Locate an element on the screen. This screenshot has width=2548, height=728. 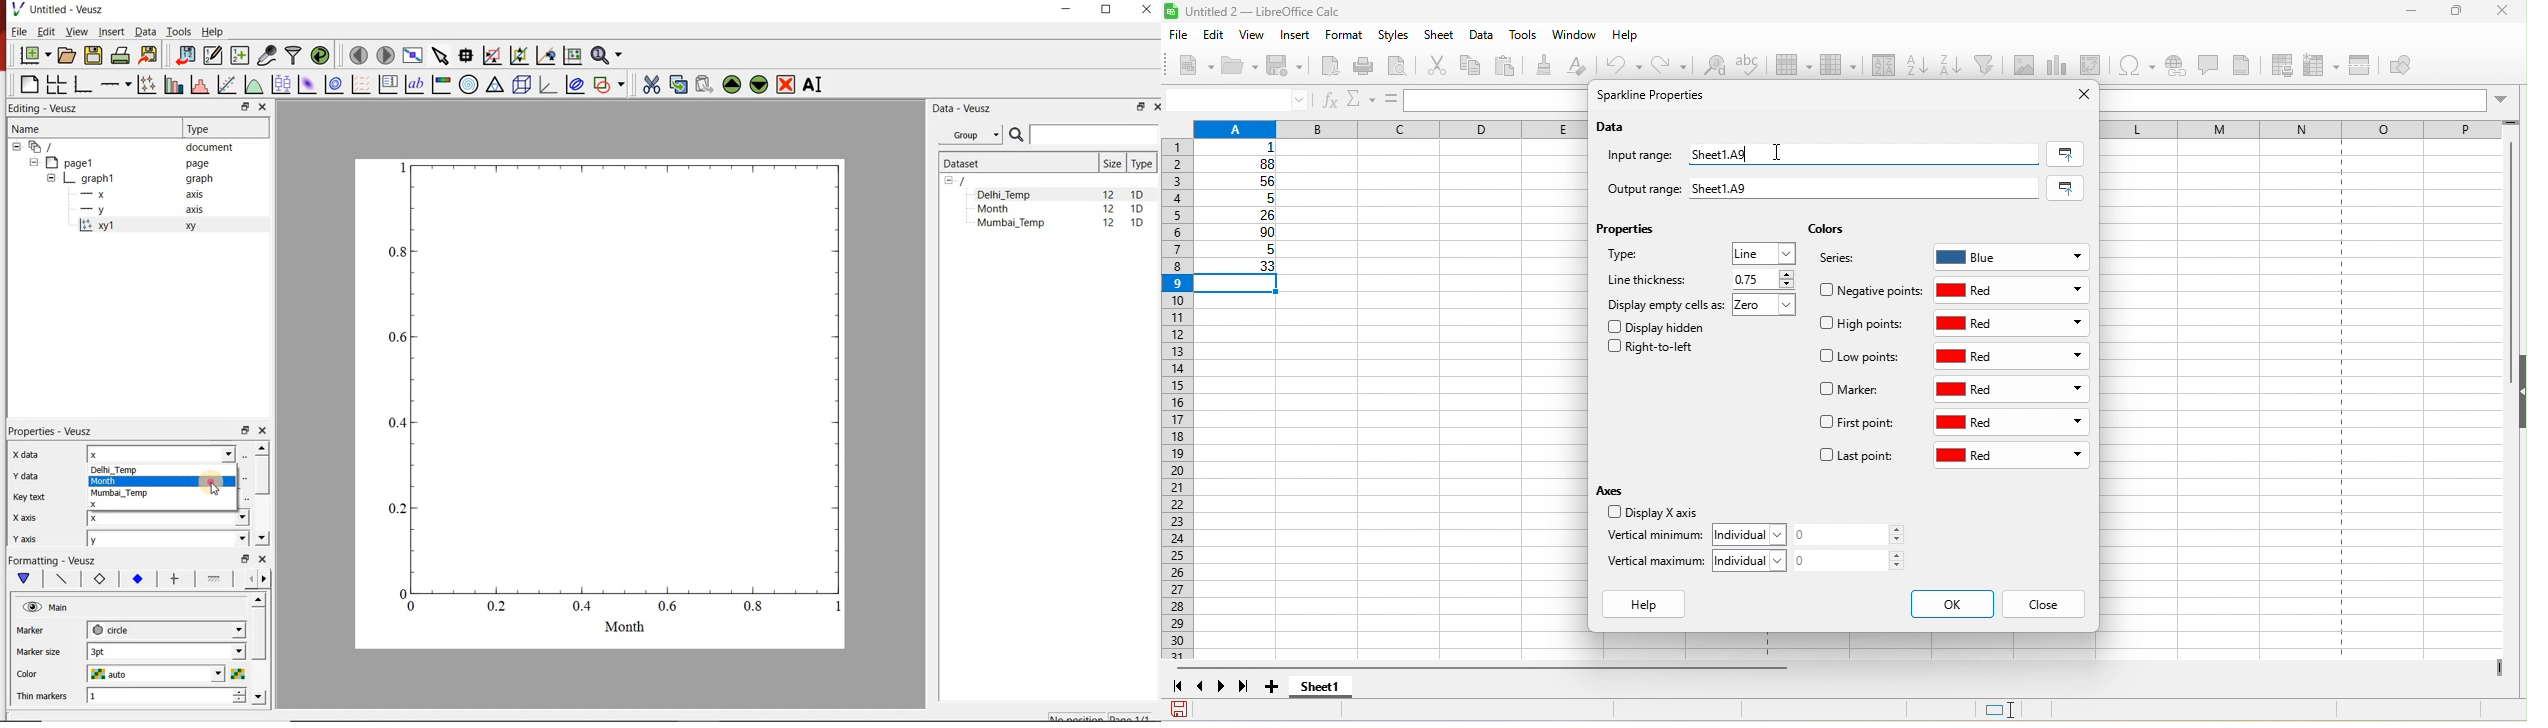
Main formatting is located at coordinates (21, 579).